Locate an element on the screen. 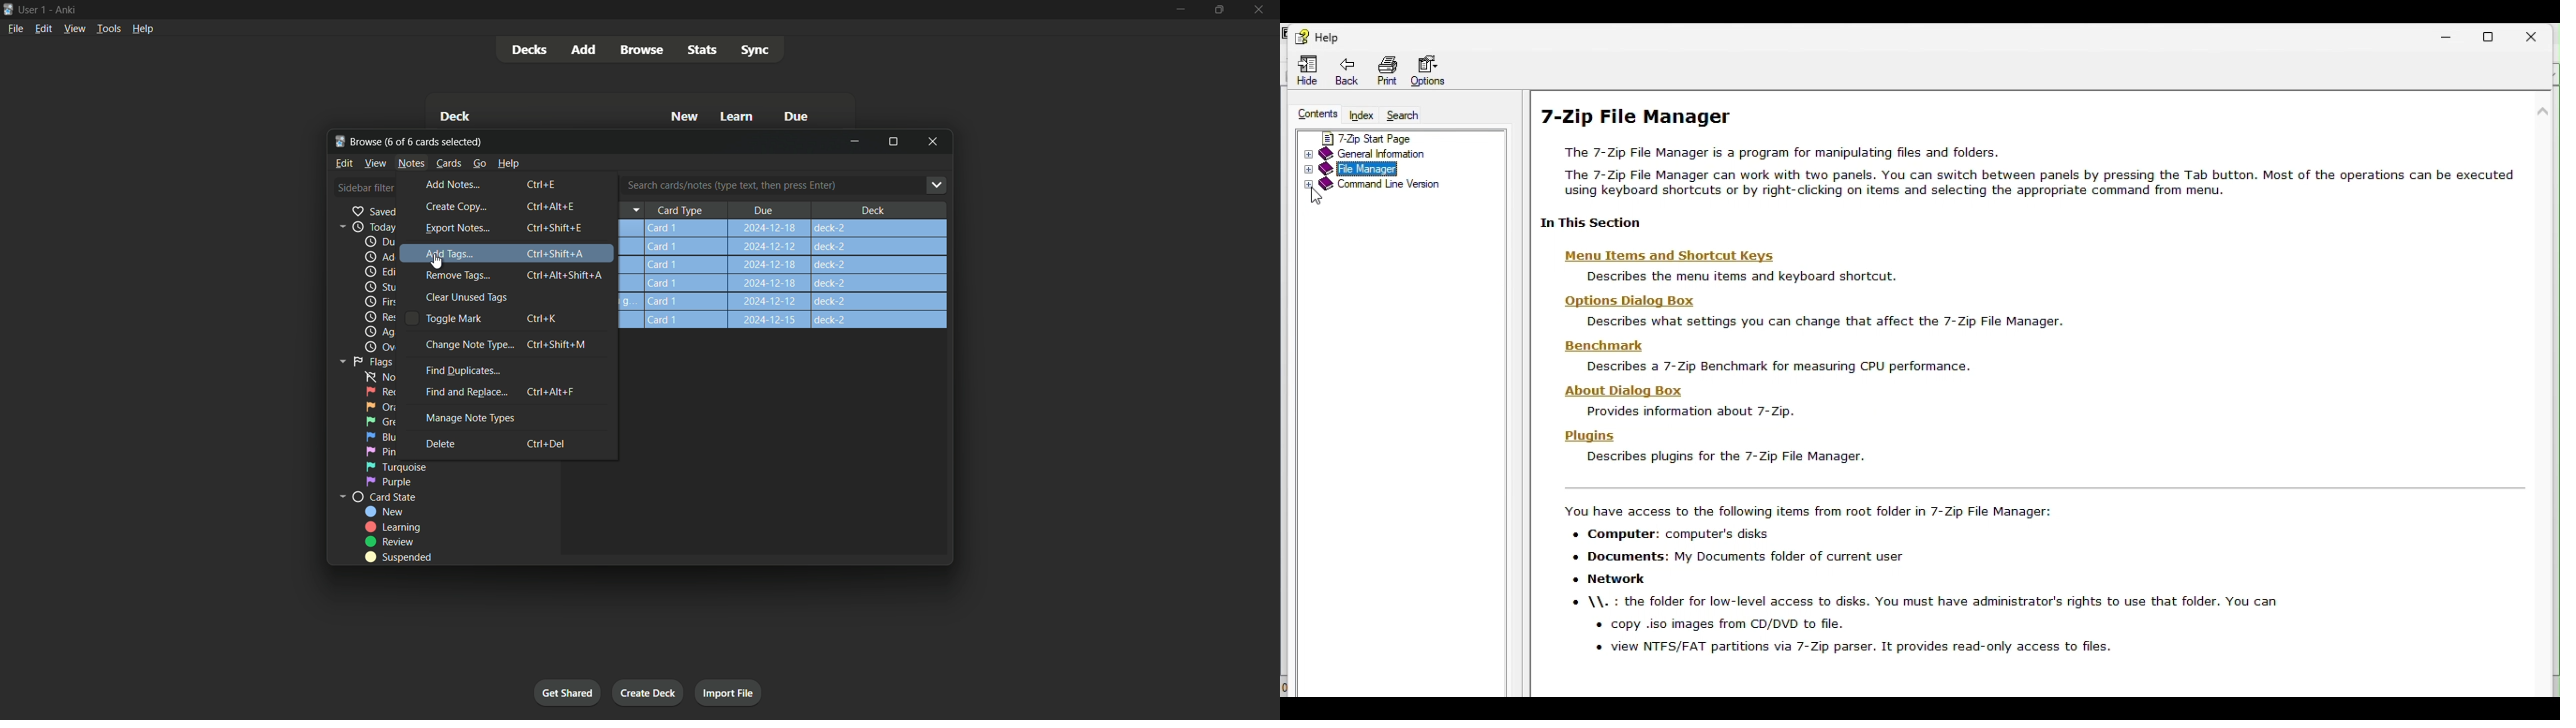  new is located at coordinates (385, 513).